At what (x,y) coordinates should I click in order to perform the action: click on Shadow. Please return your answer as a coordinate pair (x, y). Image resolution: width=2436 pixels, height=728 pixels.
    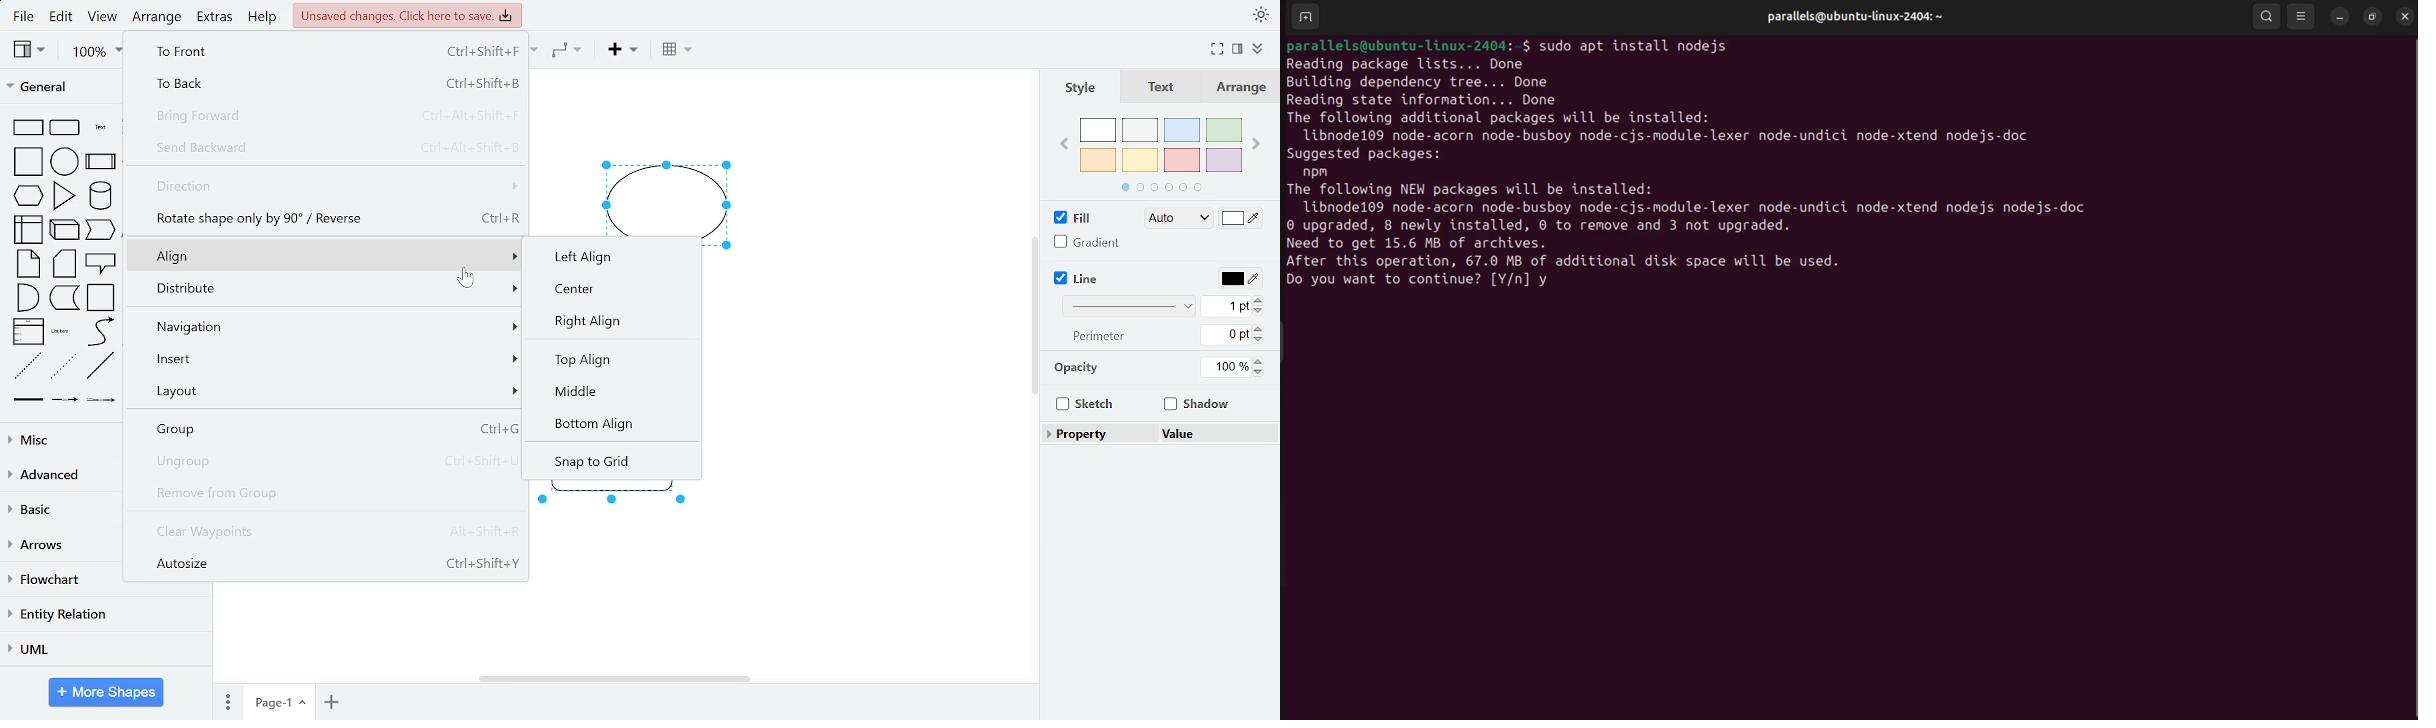
    Looking at the image, I should click on (1197, 404).